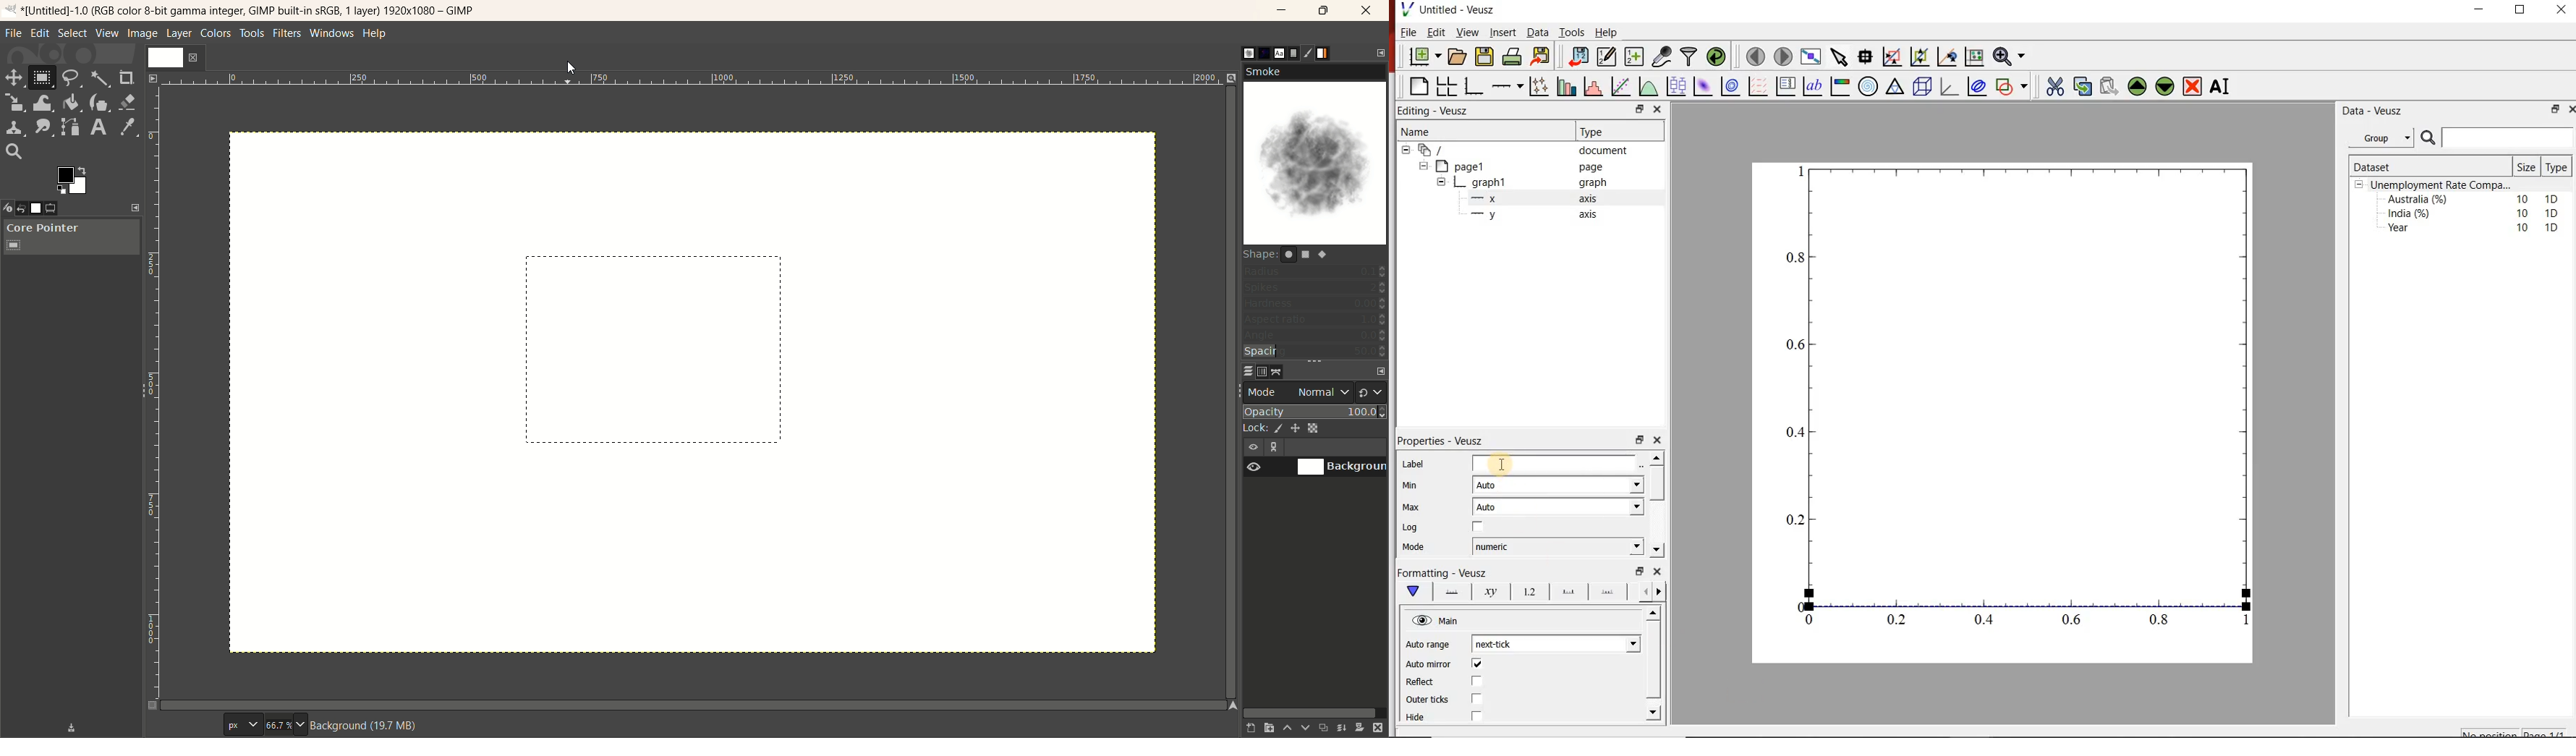  What do you see at coordinates (367, 726) in the screenshot?
I see `background` at bounding box center [367, 726].